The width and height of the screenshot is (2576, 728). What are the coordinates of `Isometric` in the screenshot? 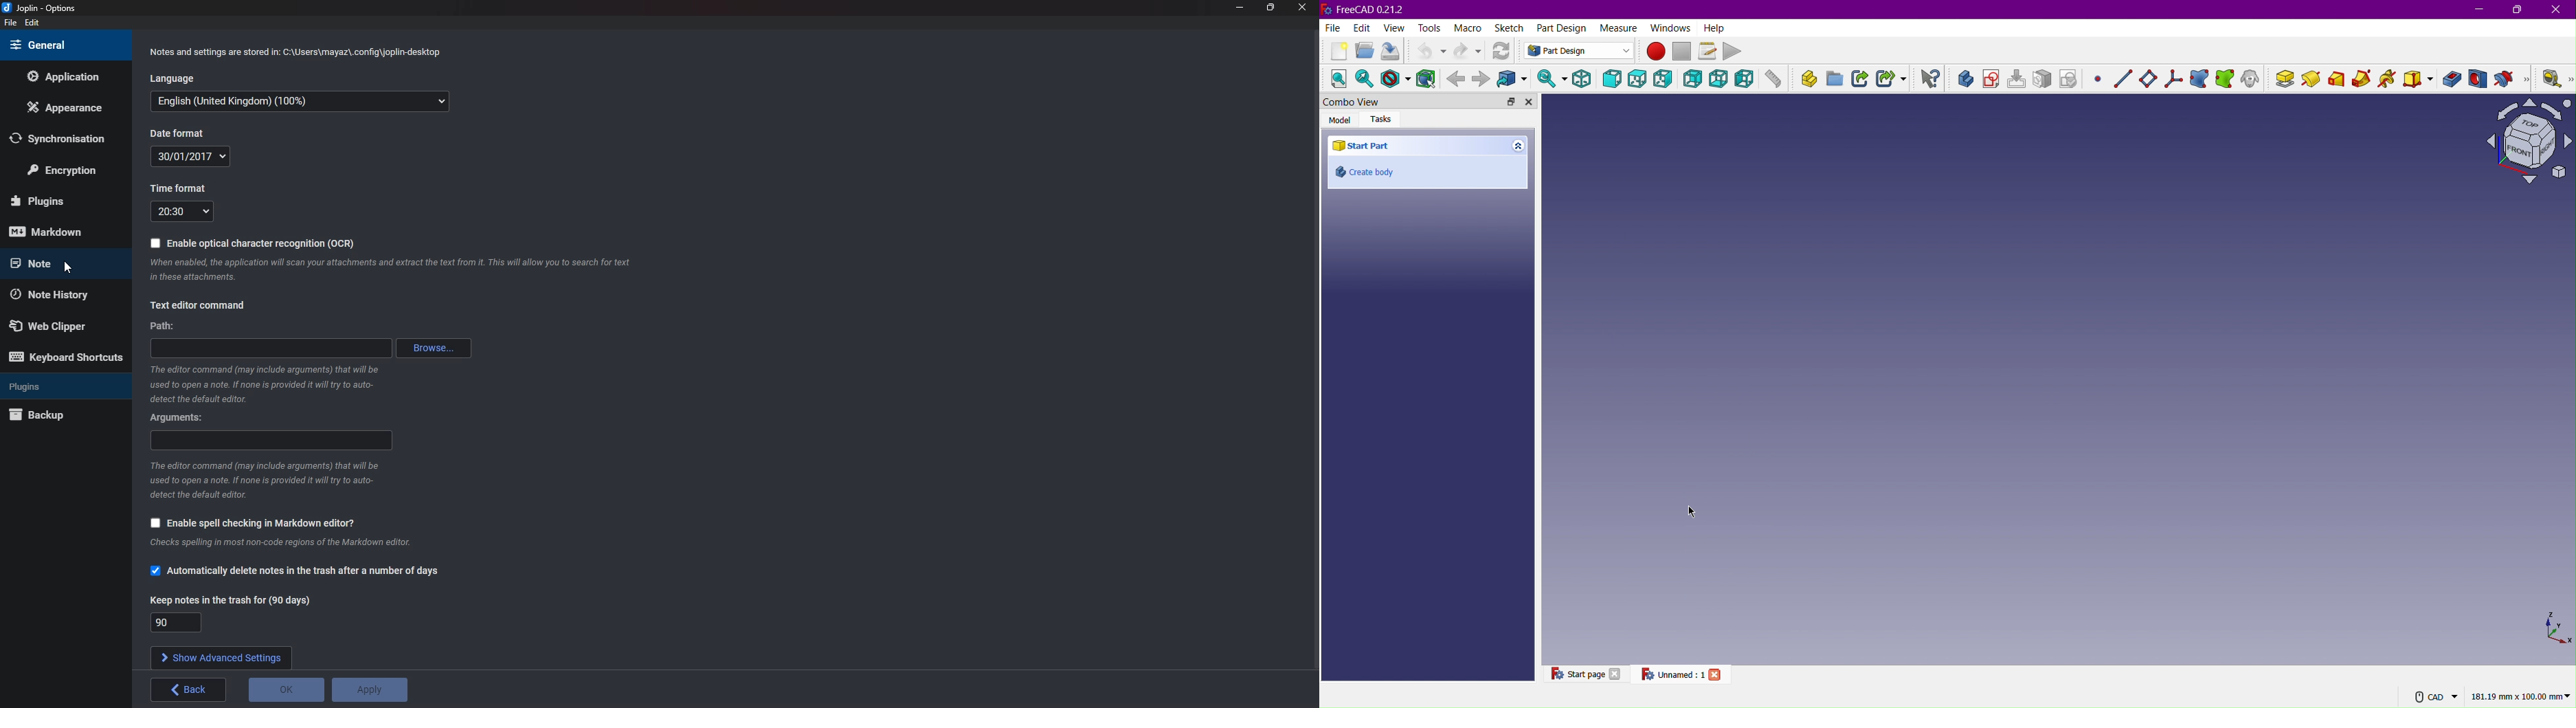 It's located at (1583, 79).